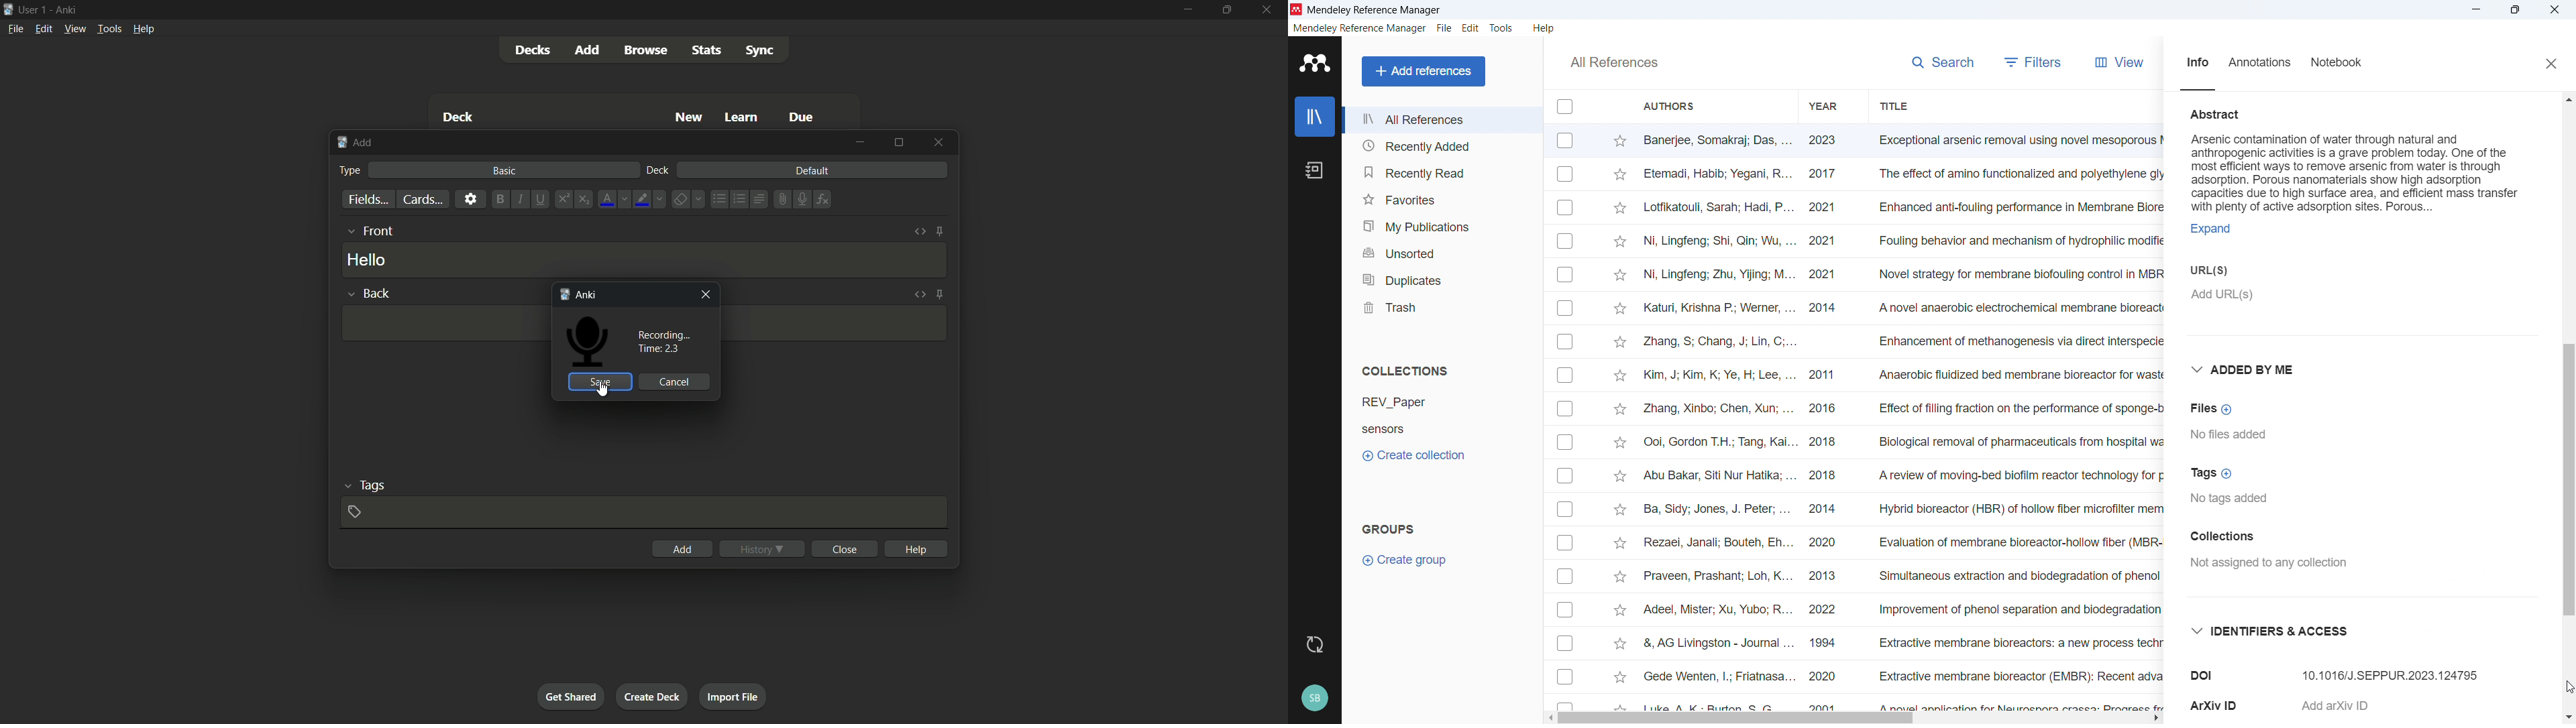 This screenshot has width=2576, height=728. Describe the element at coordinates (2247, 368) in the screenshot. I see `added by me ` at that location.